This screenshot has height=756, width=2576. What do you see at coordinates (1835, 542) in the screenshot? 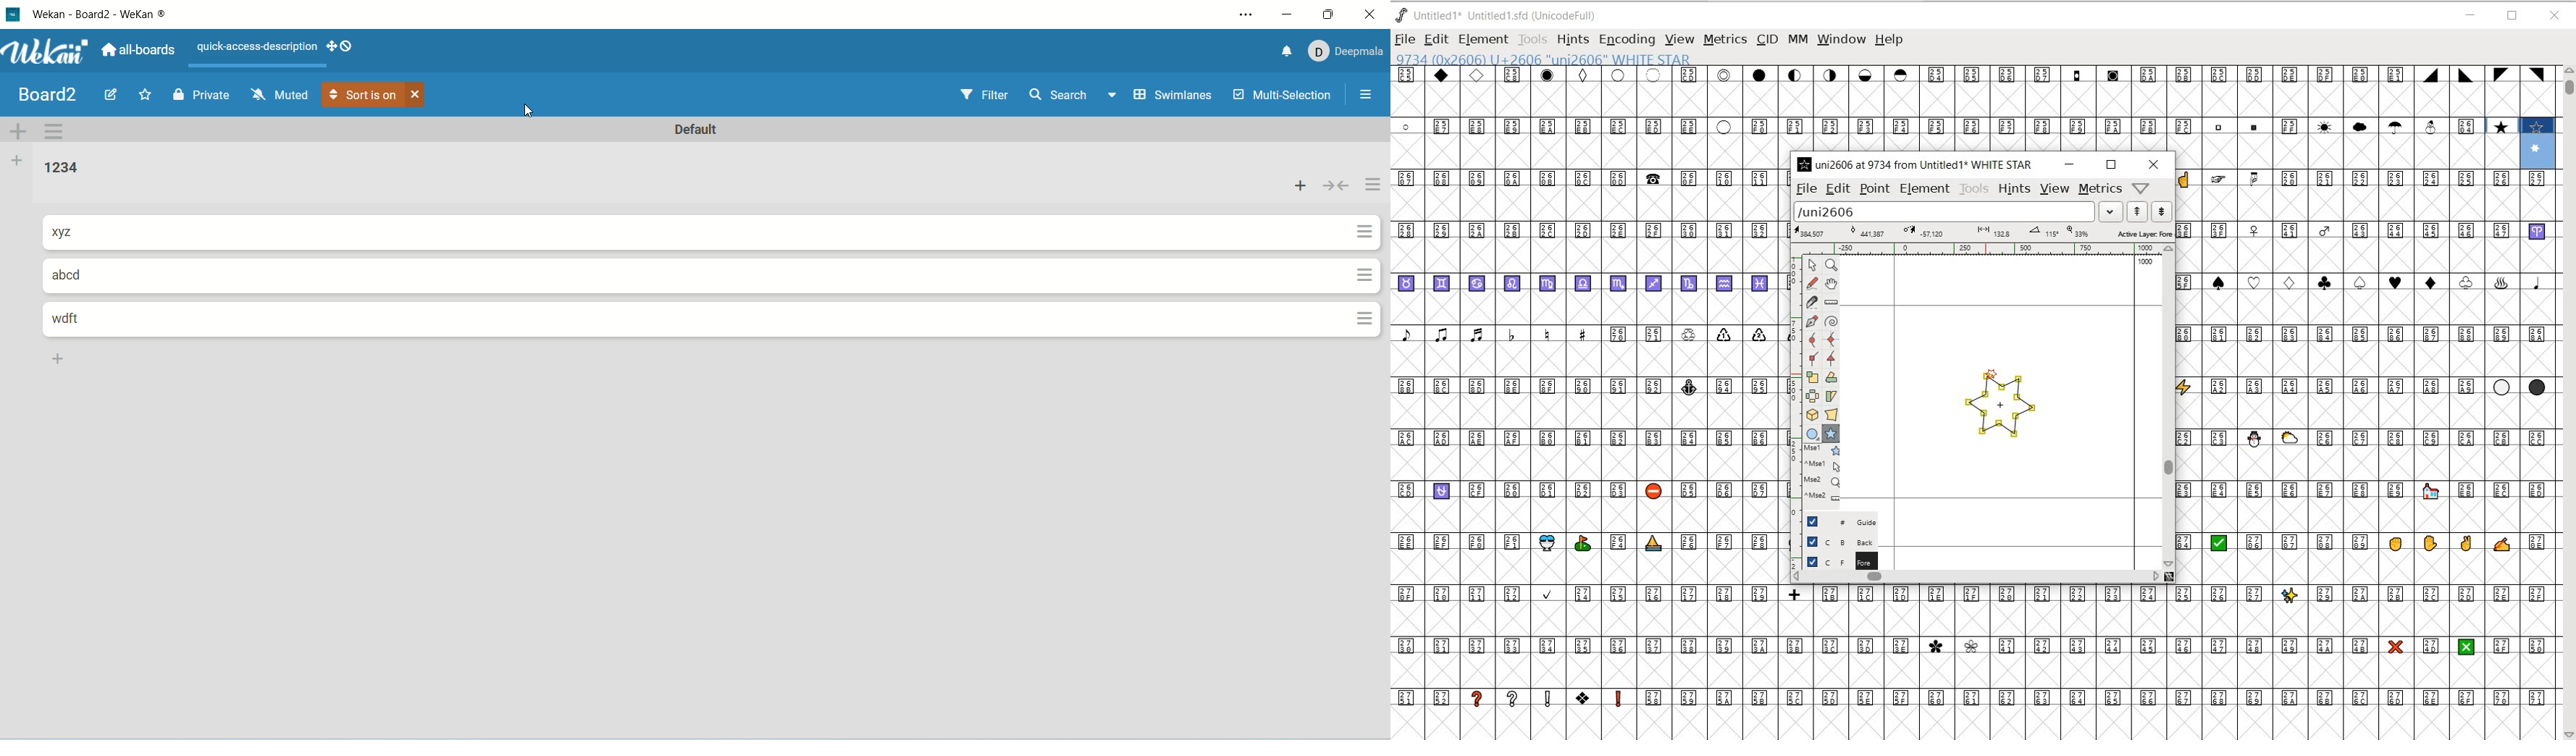
I see `BACKGROUND` at bounding box center [1835, 542].